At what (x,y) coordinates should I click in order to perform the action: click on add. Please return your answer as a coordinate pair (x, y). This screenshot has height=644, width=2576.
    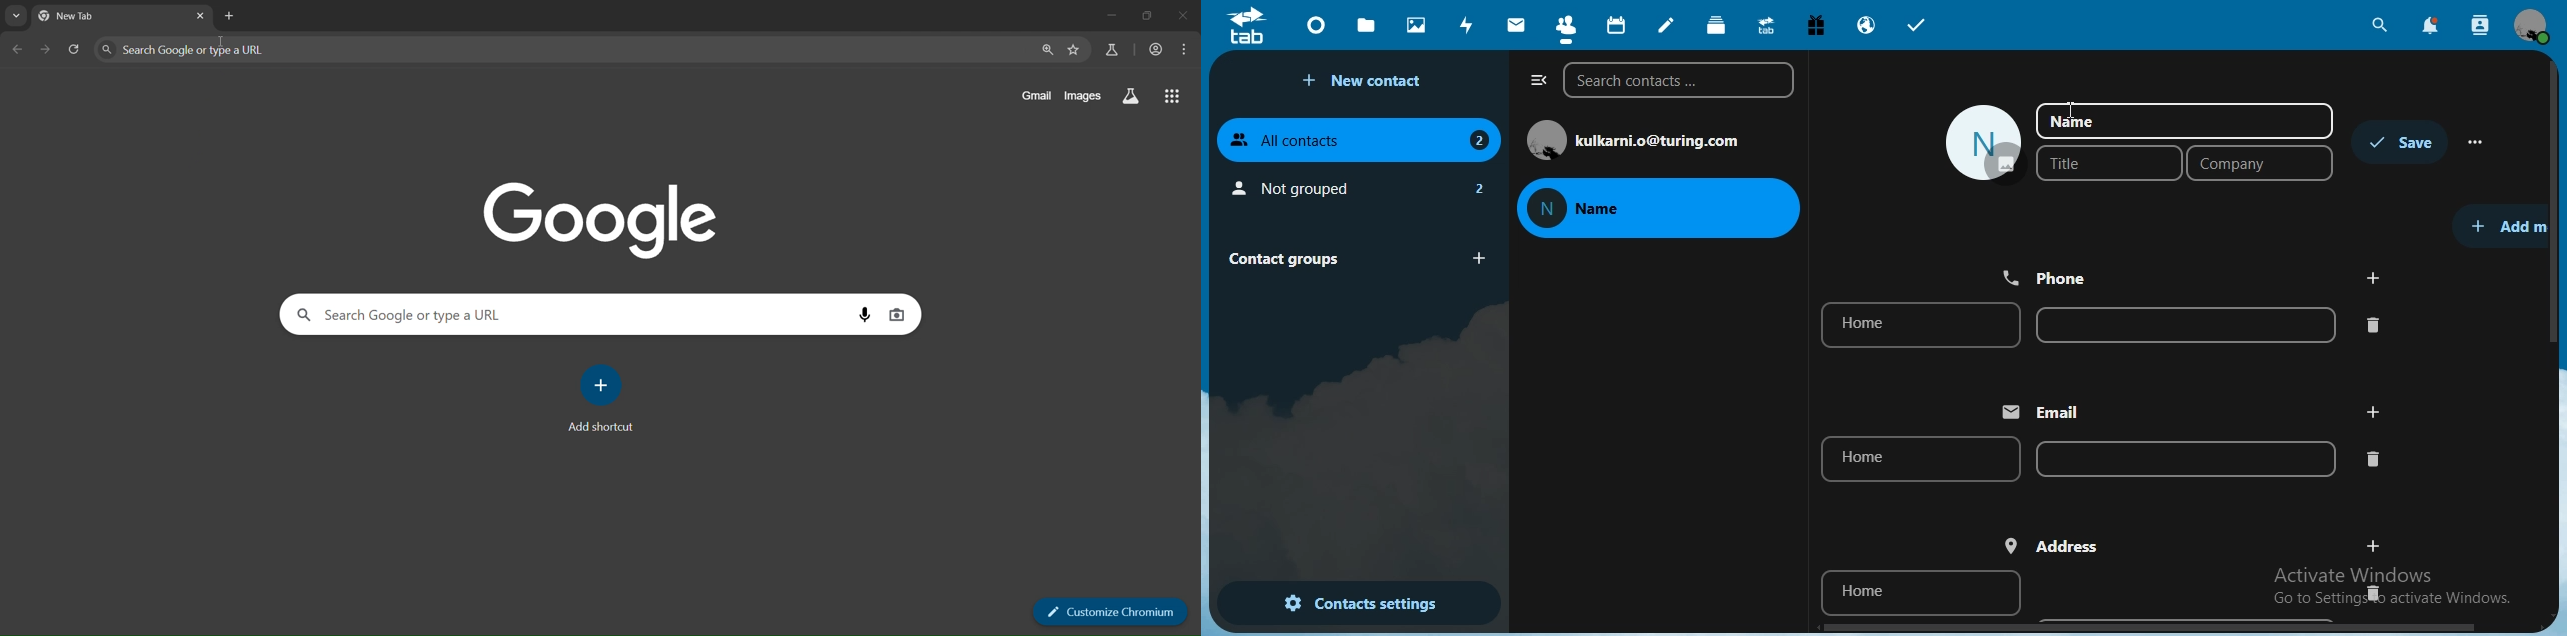
    Looking at the image, I should click on (2373, 278).